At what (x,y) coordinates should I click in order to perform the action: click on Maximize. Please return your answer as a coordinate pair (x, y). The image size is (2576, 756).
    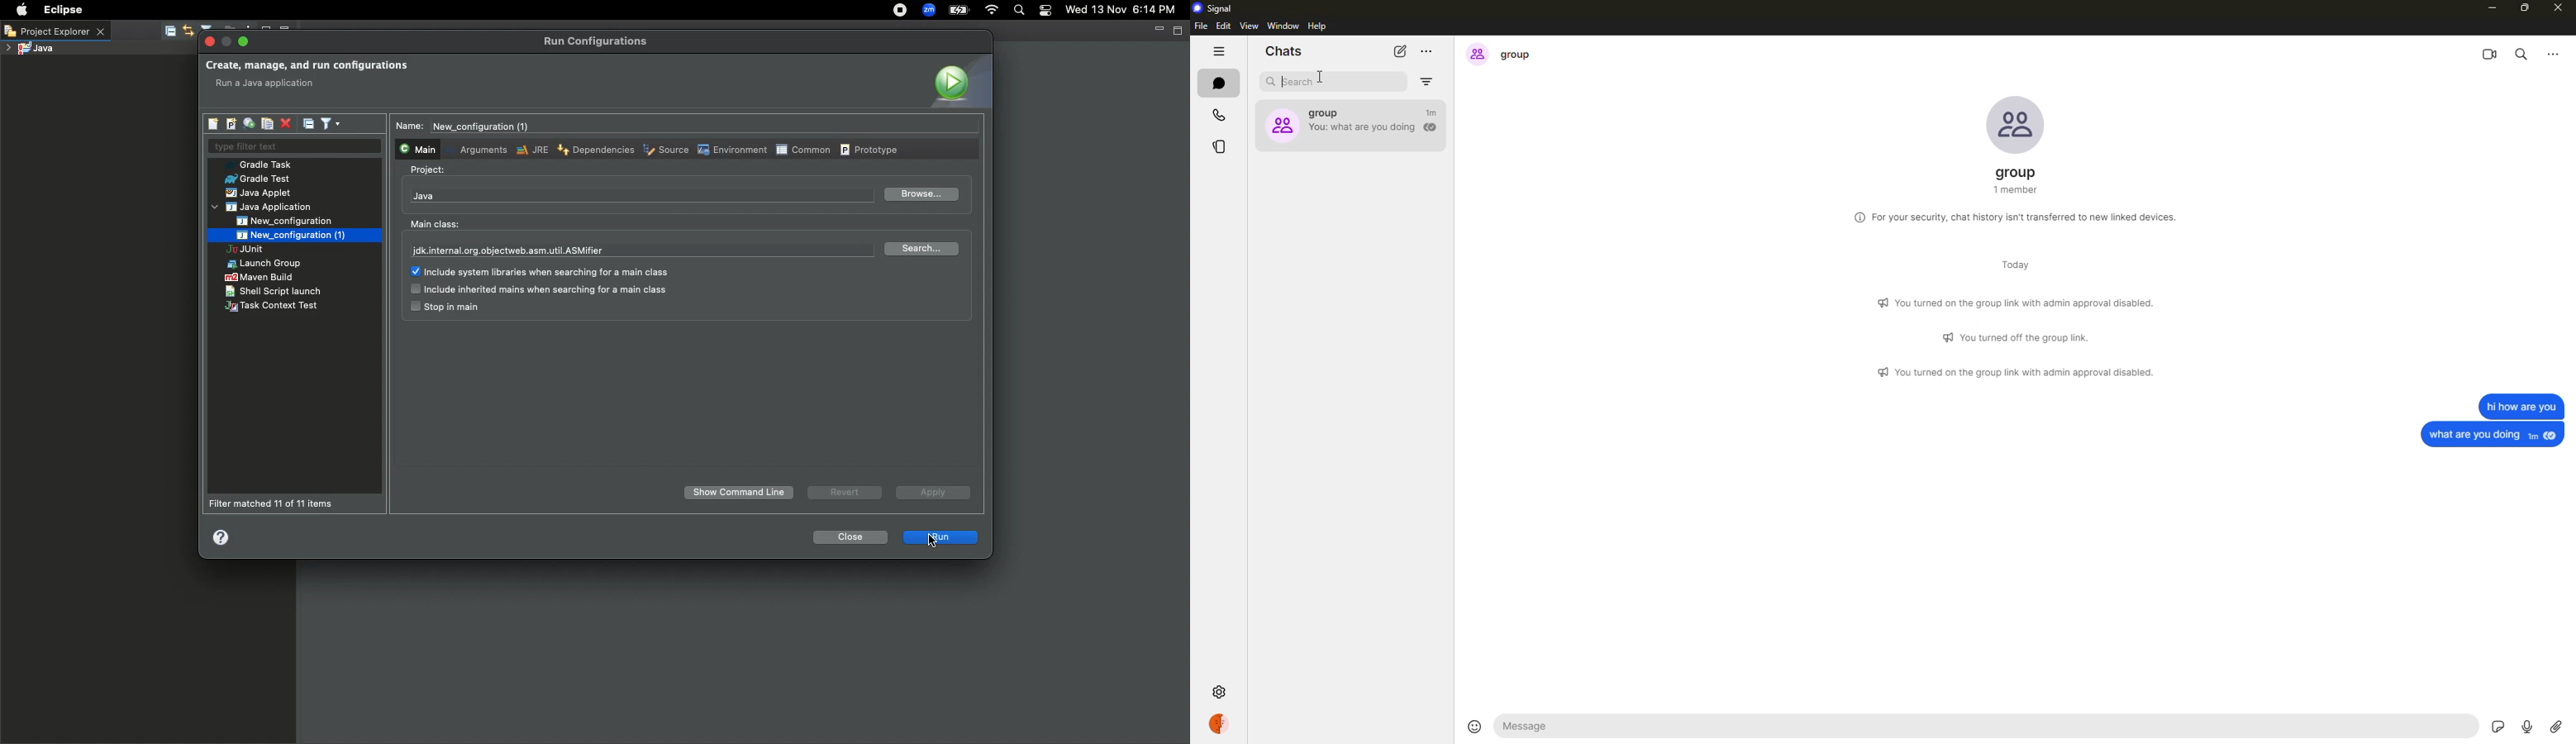
    Looking at the image, I should click on (1179, 30).